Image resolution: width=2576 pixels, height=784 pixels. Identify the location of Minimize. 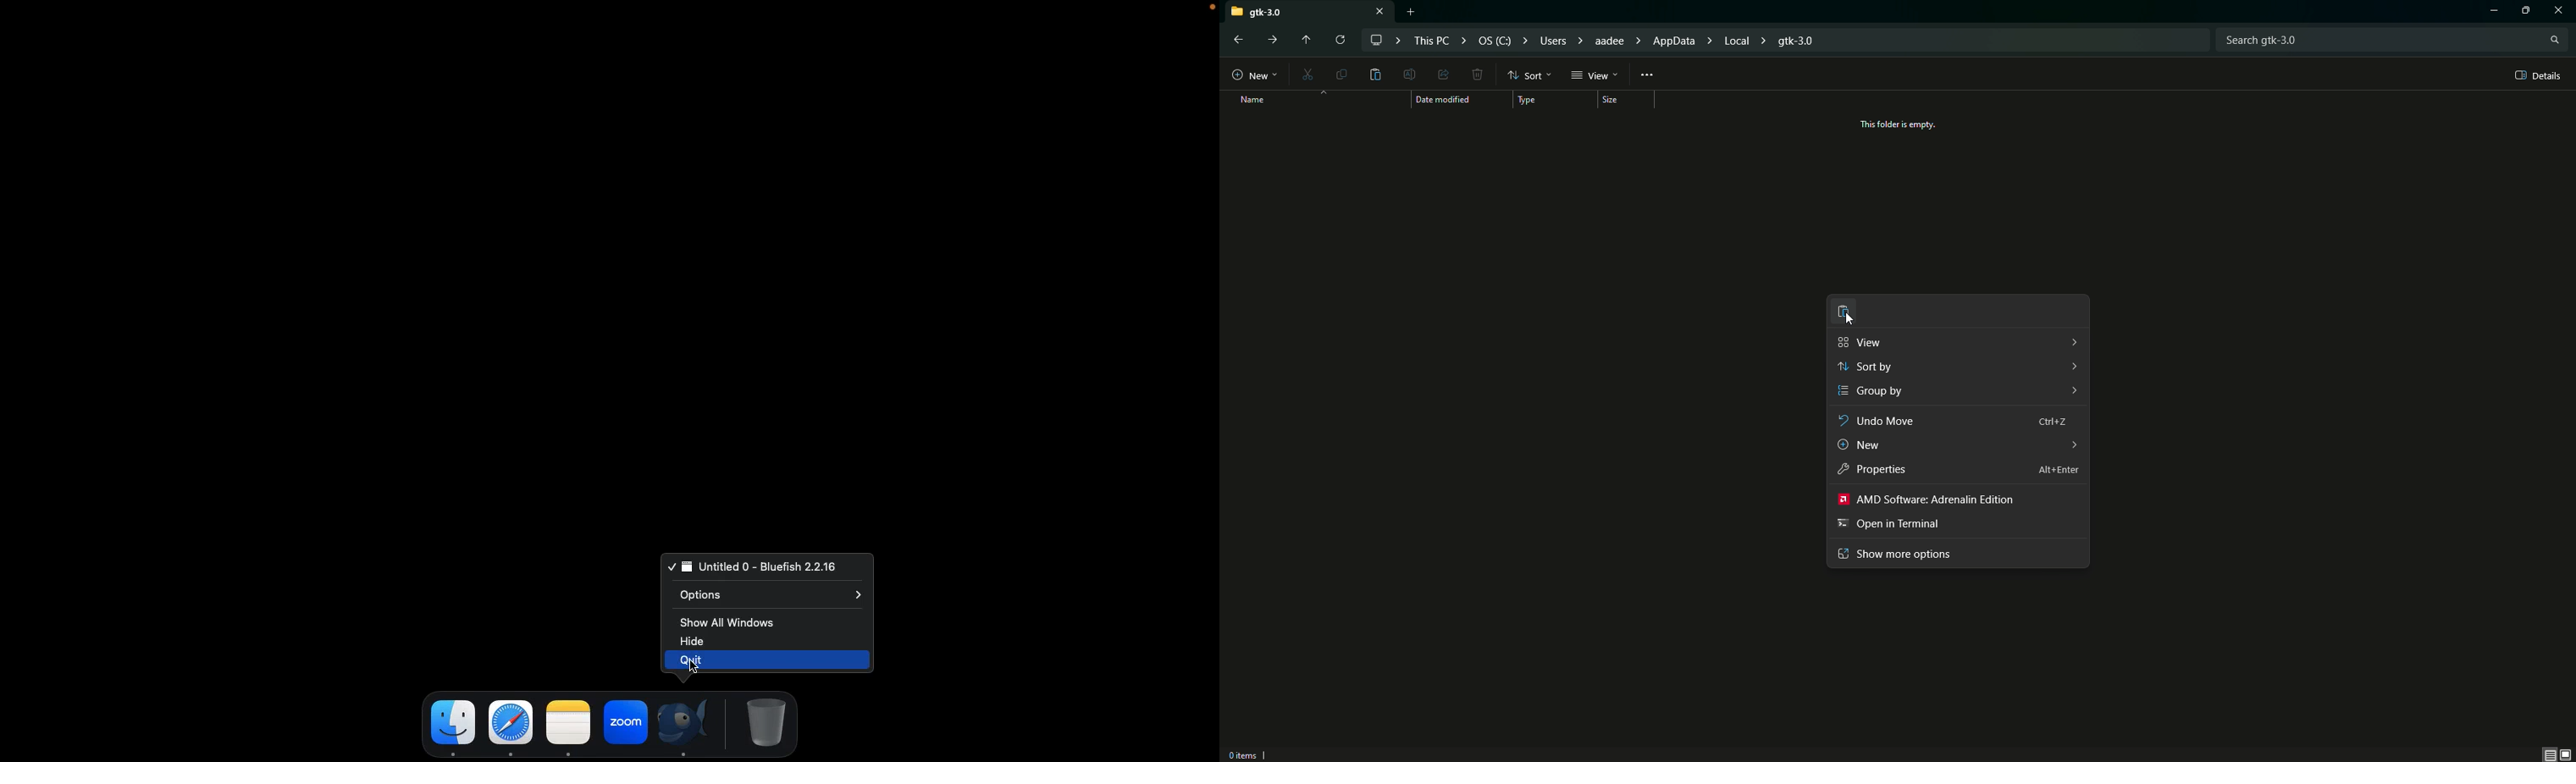
(2487, 12).